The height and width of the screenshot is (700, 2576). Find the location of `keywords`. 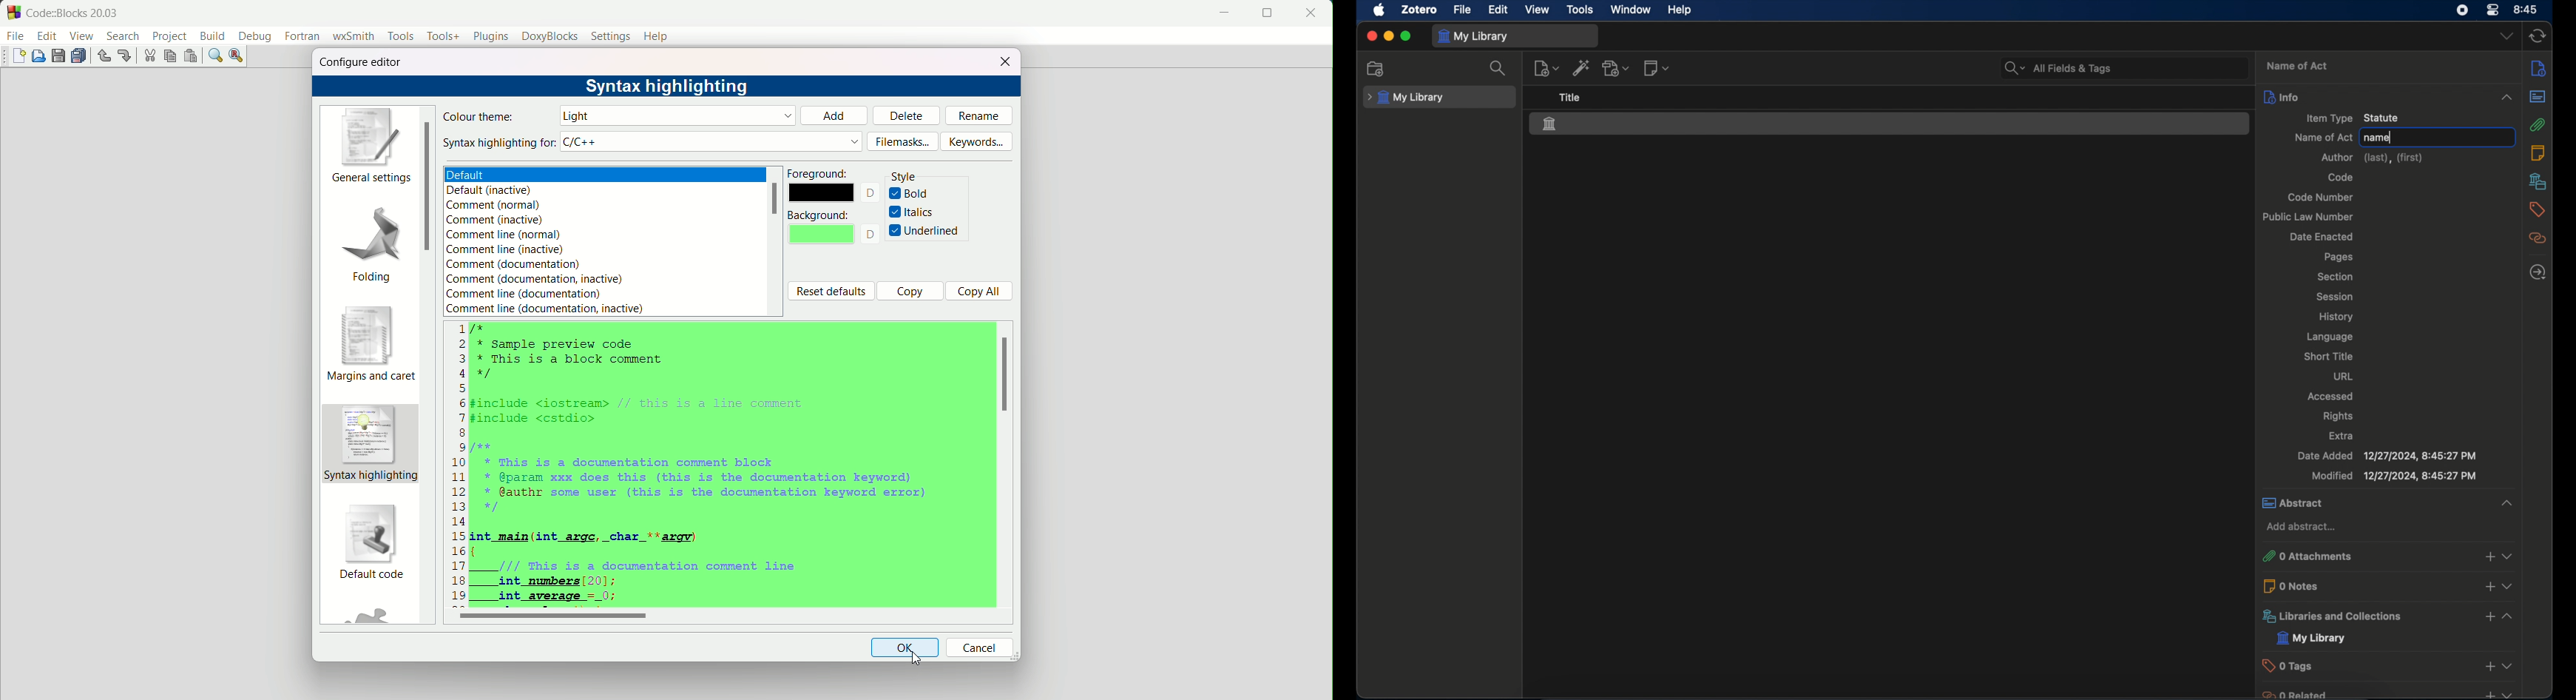

keywords is located at coordinates (978, 143).